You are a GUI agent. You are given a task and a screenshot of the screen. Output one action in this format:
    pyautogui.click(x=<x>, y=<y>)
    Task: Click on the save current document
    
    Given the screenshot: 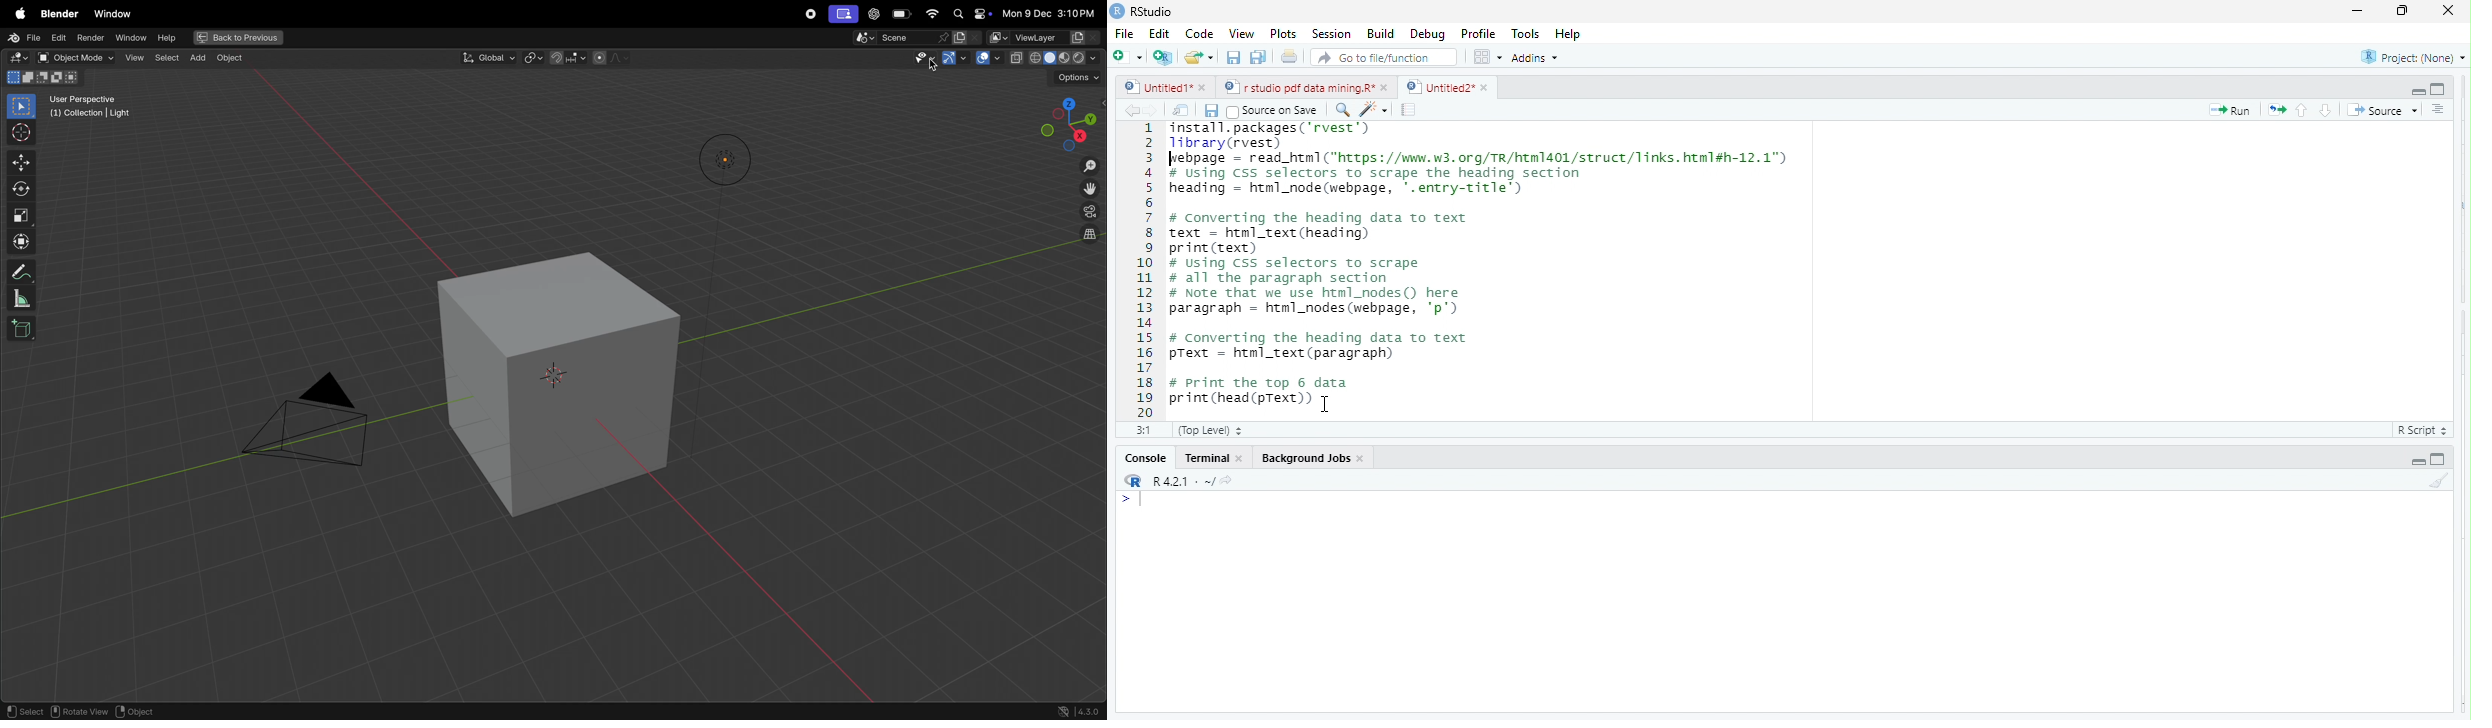 What is the action you would take?
    pyautogui.click(x=1233, y=58)
    